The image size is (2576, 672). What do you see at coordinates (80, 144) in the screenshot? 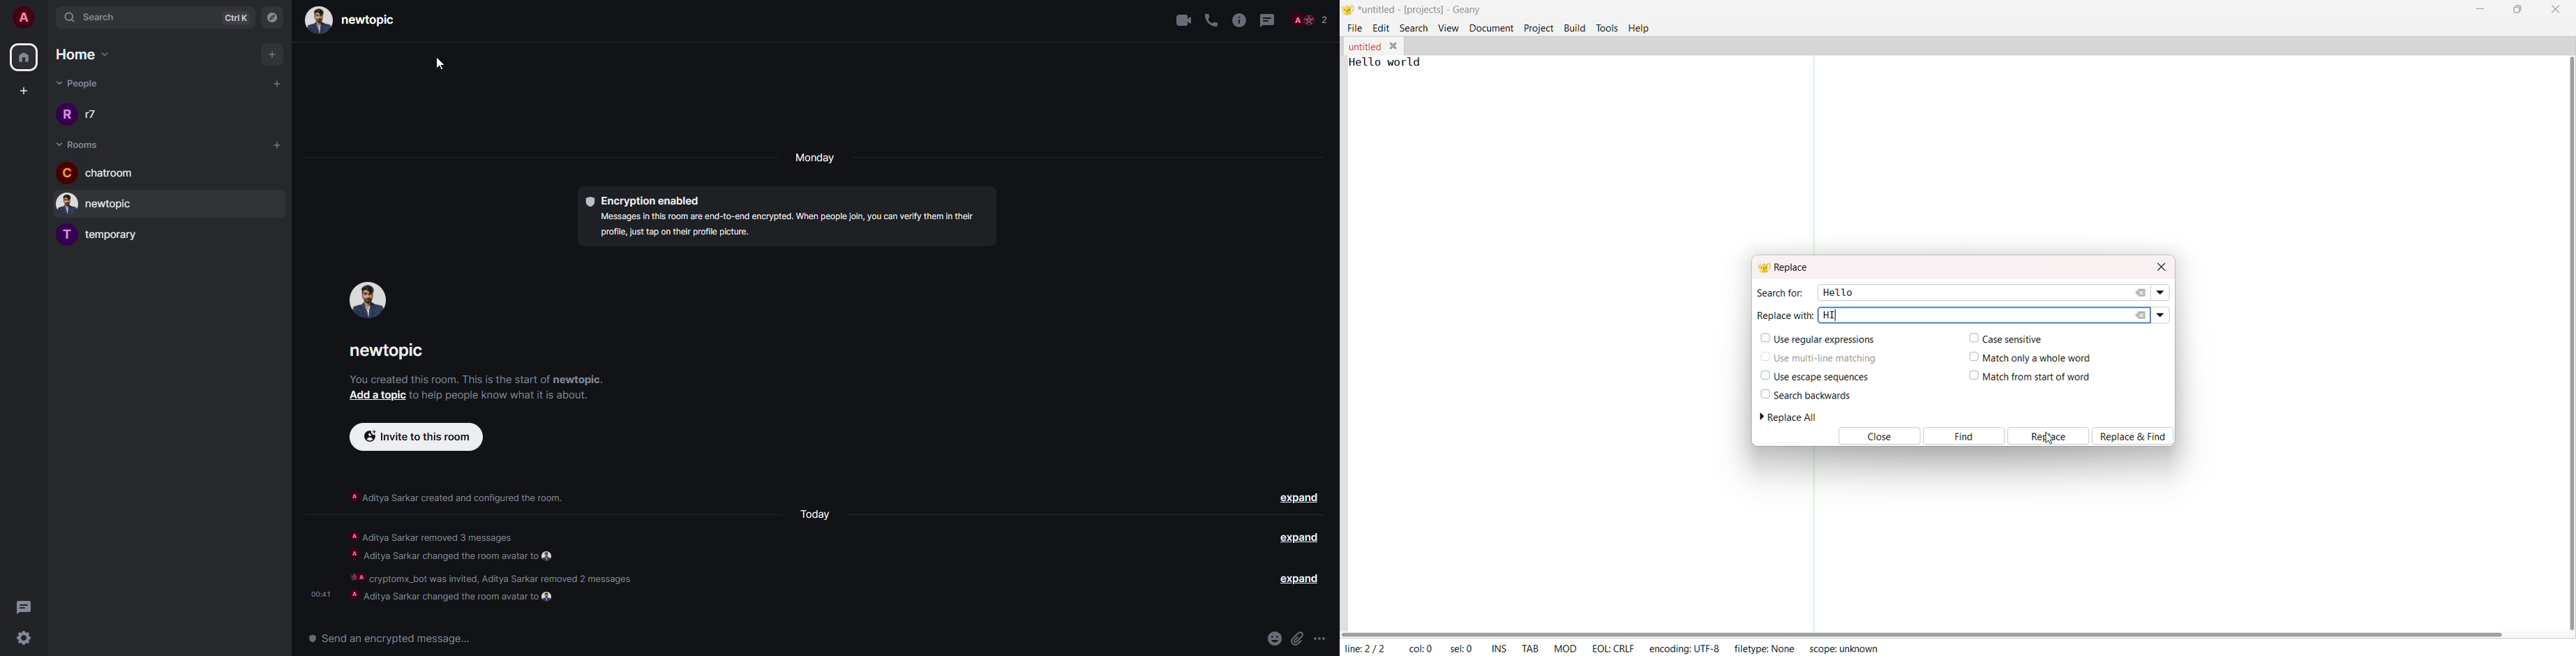
I see `rooms` at bounding box center [80, 144].